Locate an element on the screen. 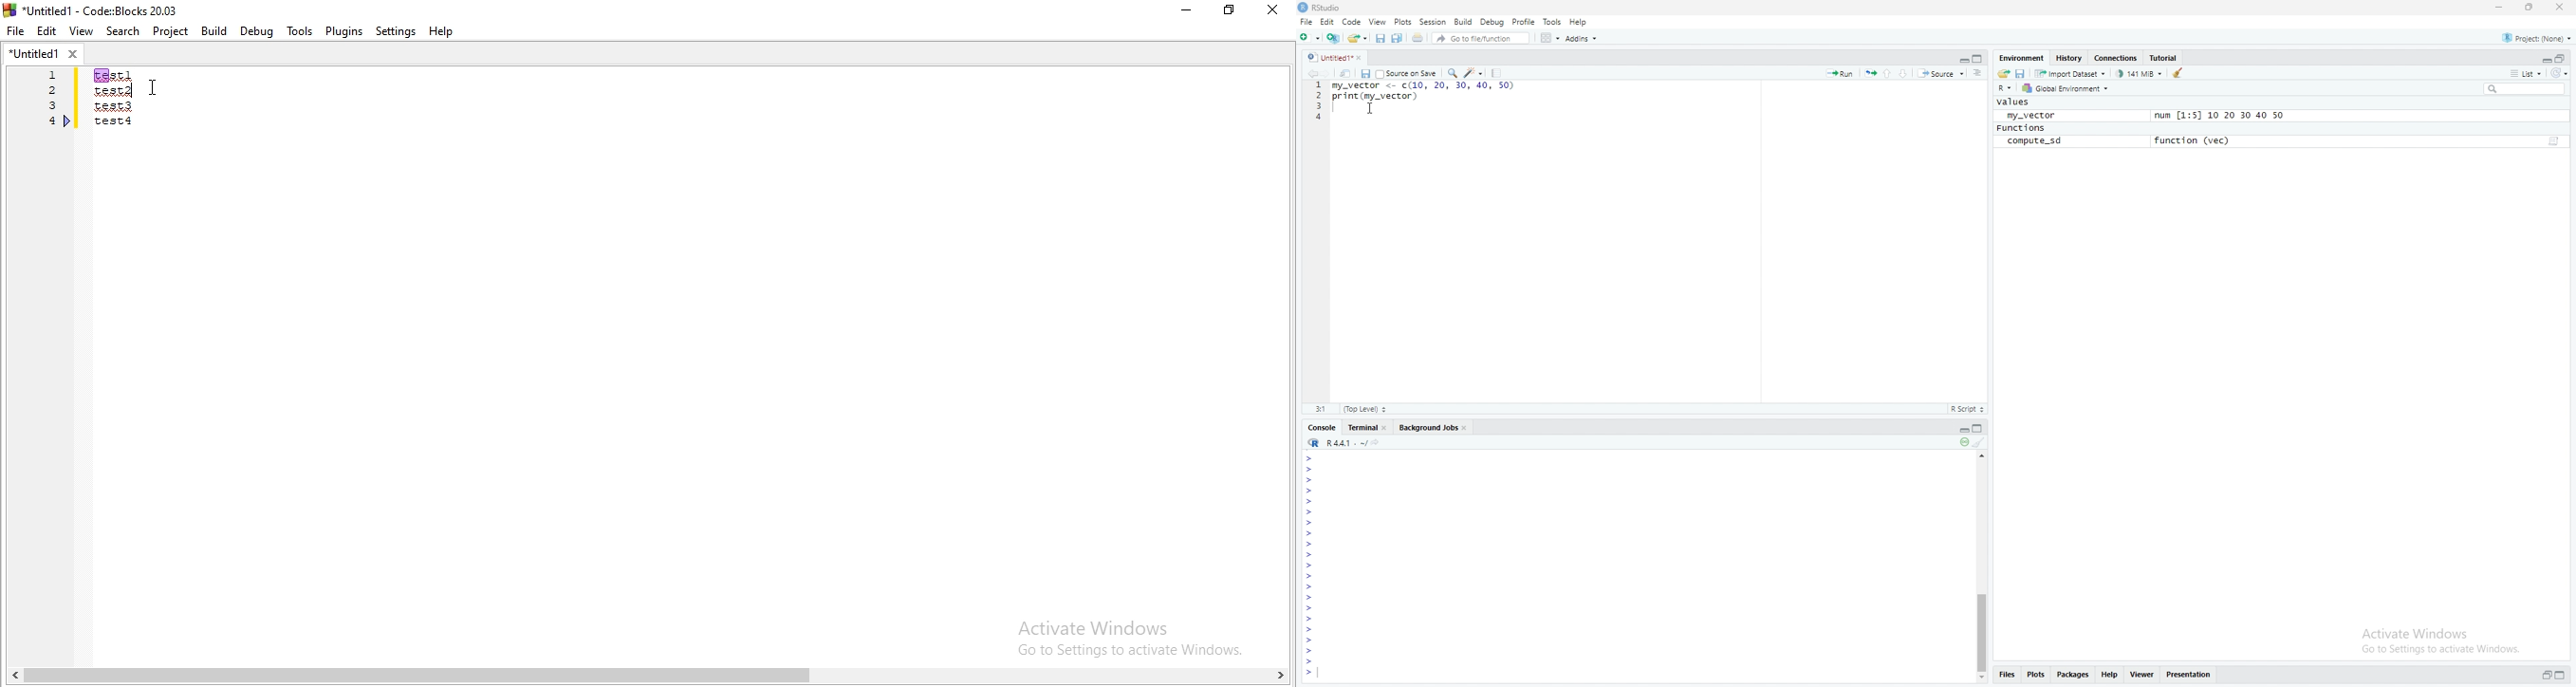 Image resolution: width=2576 pixels, height=700 pixels. Save all open documents (Ctrl + Alt + S) is located at coordinates (1398, 38).